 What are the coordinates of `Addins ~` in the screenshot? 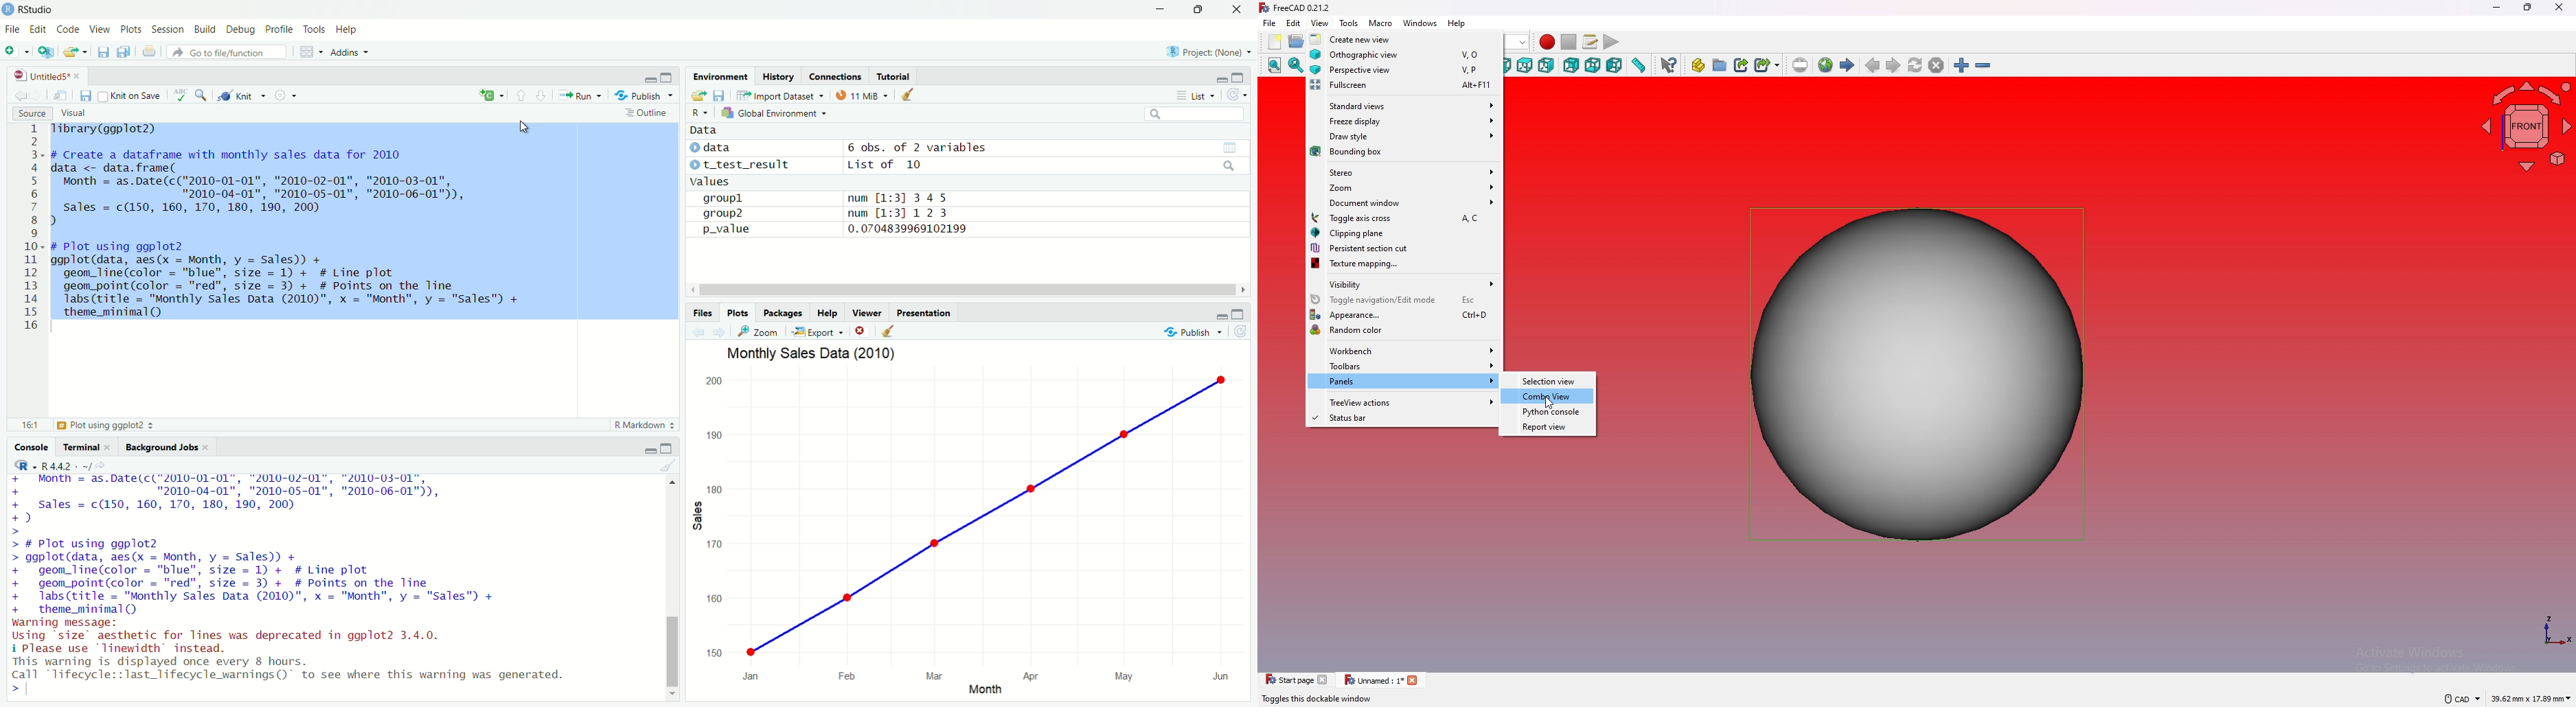 It's located at (351, 52).